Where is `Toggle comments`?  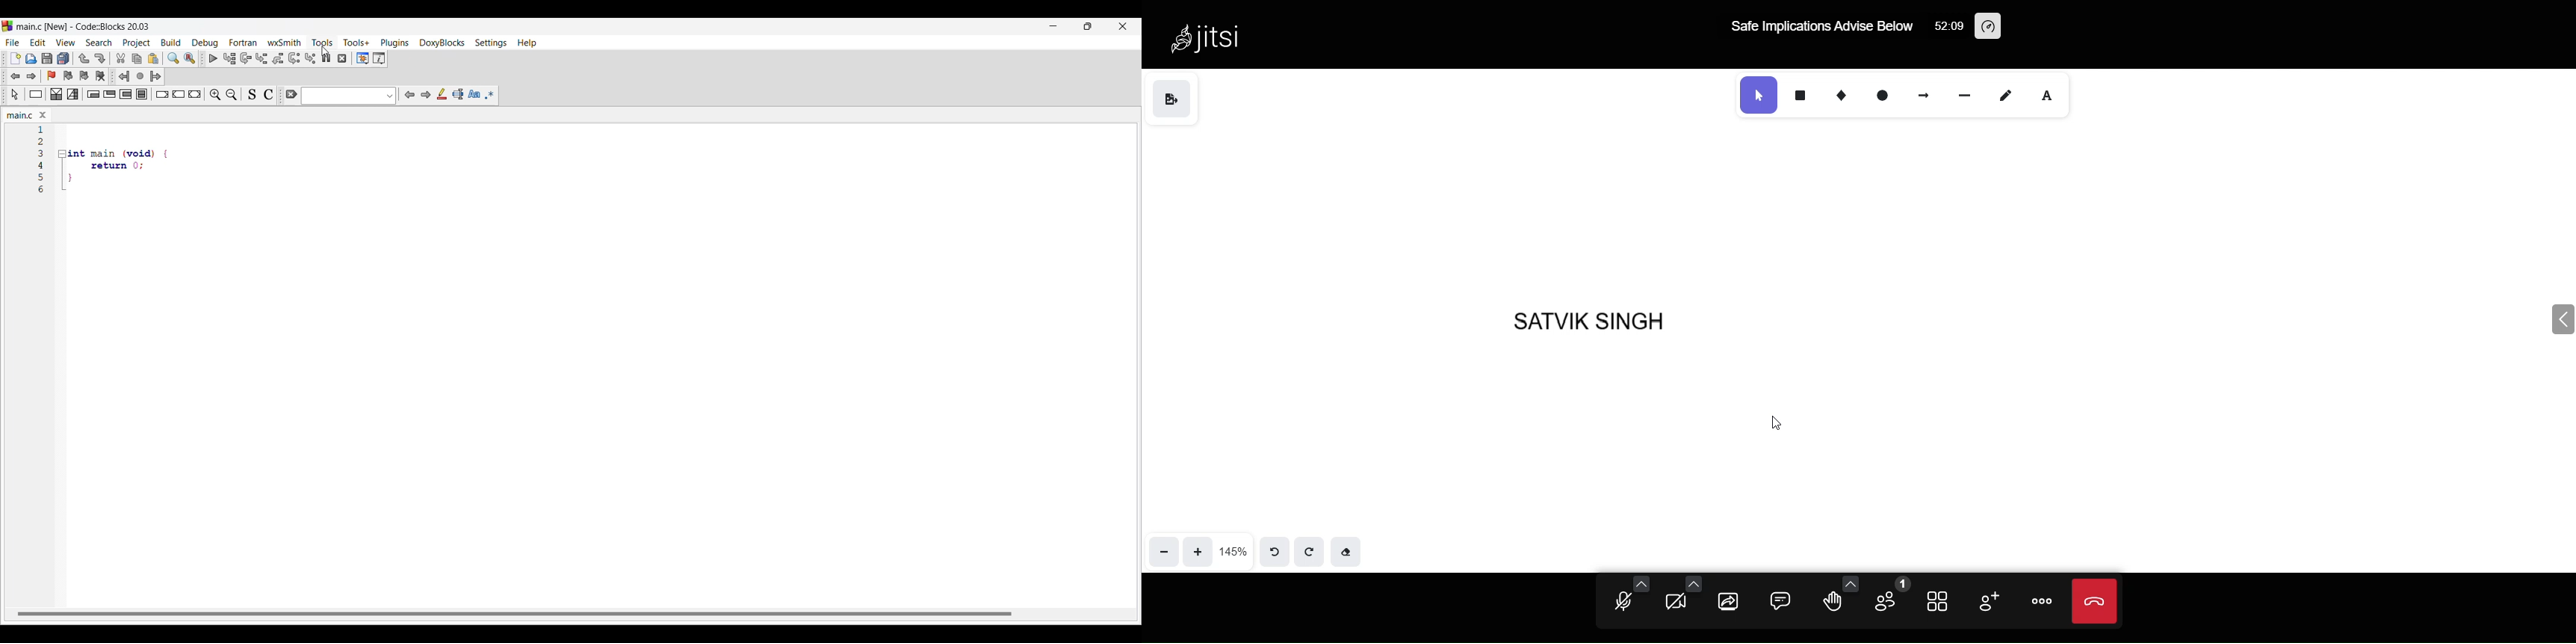
Toggle comments is located at coordinates (268, 96).